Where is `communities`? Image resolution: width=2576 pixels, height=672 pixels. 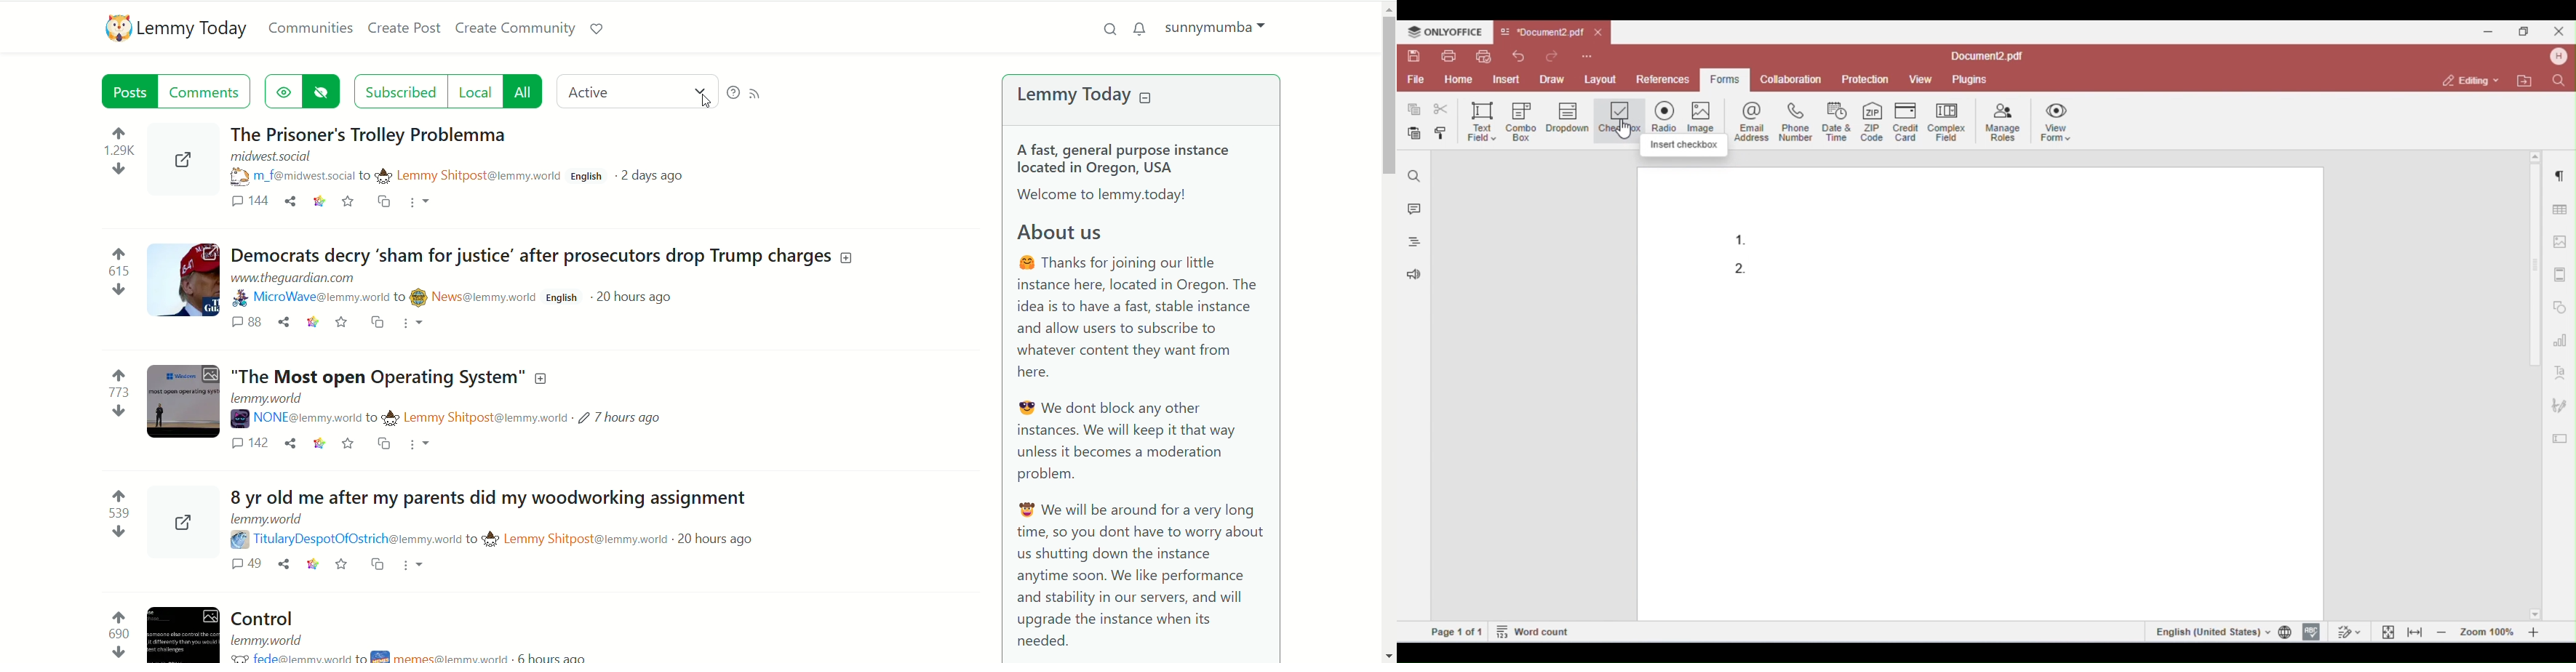 communities is located at coordinates (311, 26).